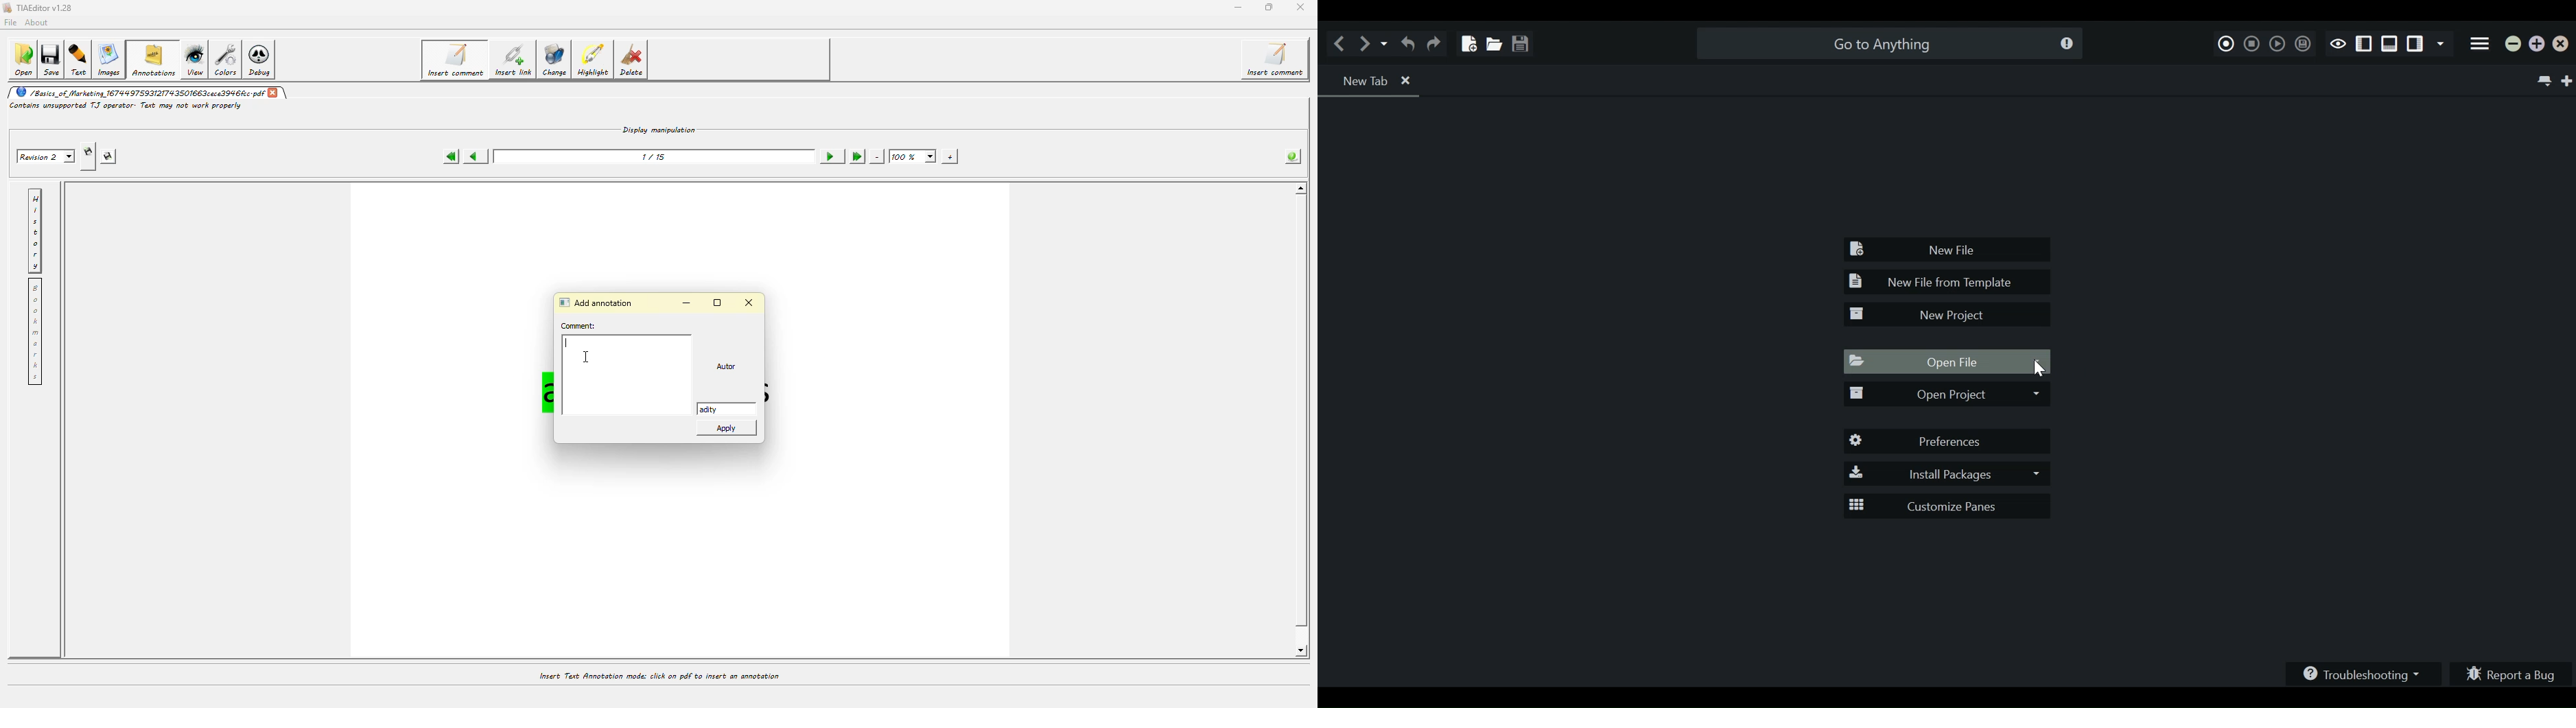 This screenshot has height=728, width=2576. I want to click on Save, so click(1519, 40).